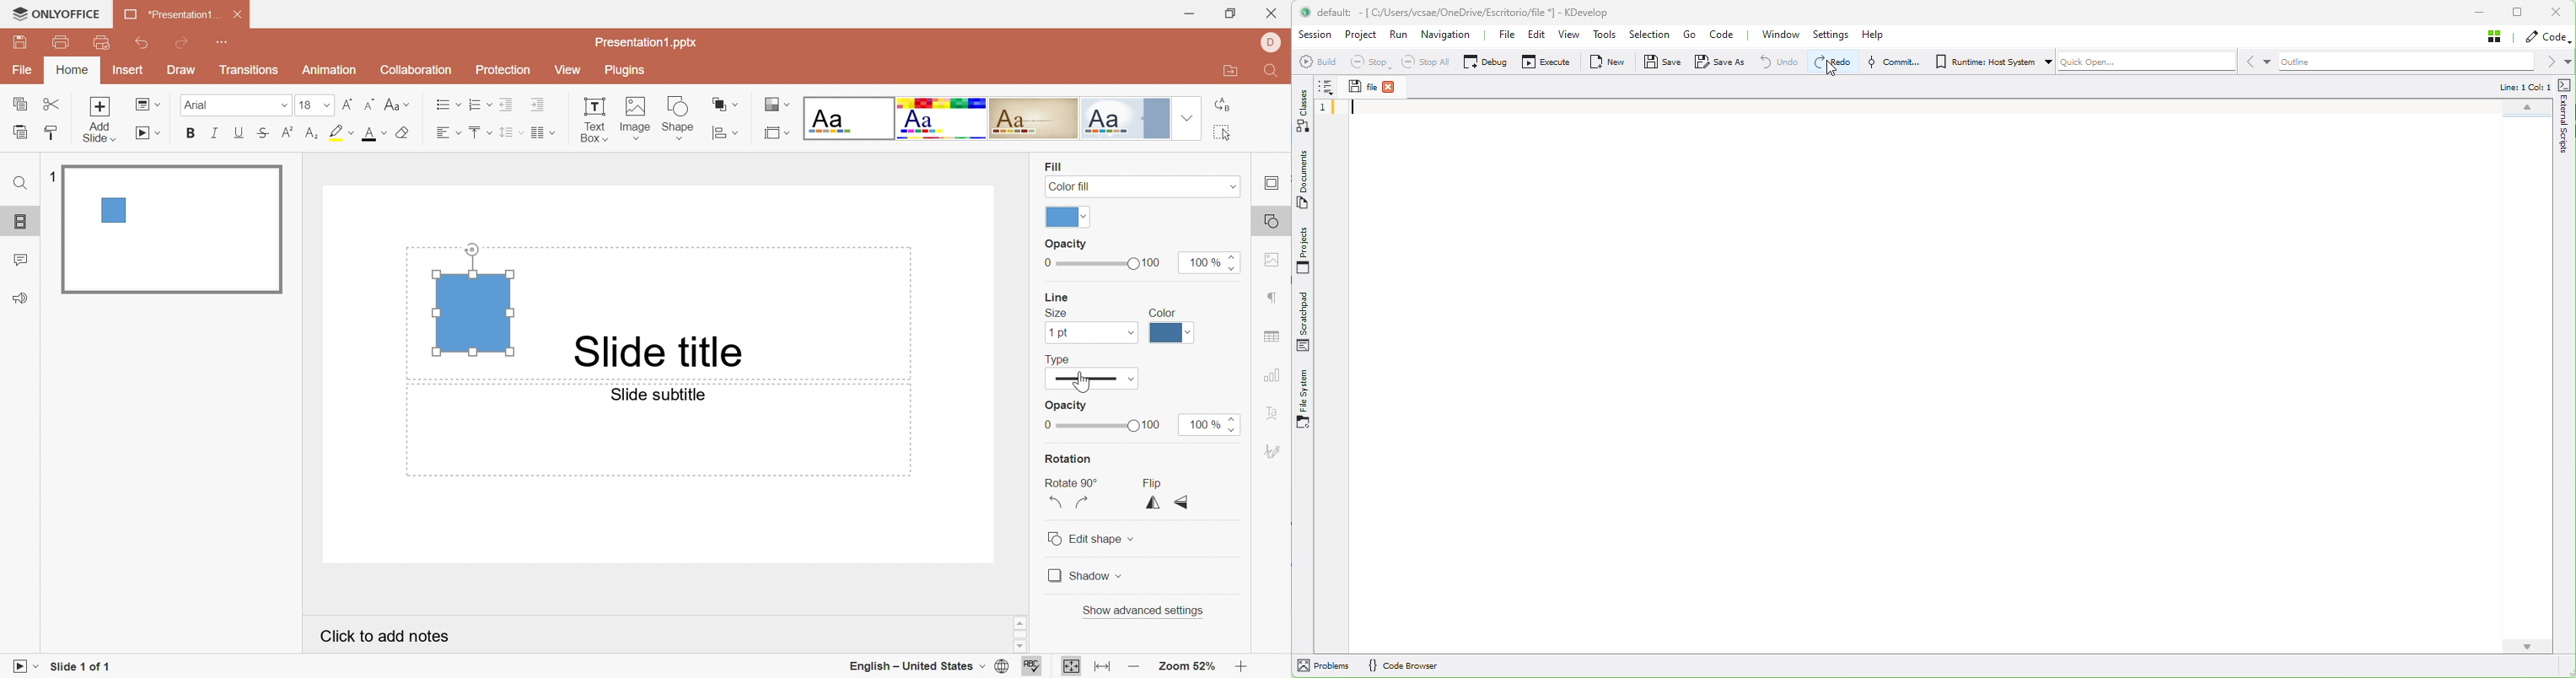  What do you see at coordinates (1609, 62) in the screenshot?
I see `New` at bounding box center [1609, 62].